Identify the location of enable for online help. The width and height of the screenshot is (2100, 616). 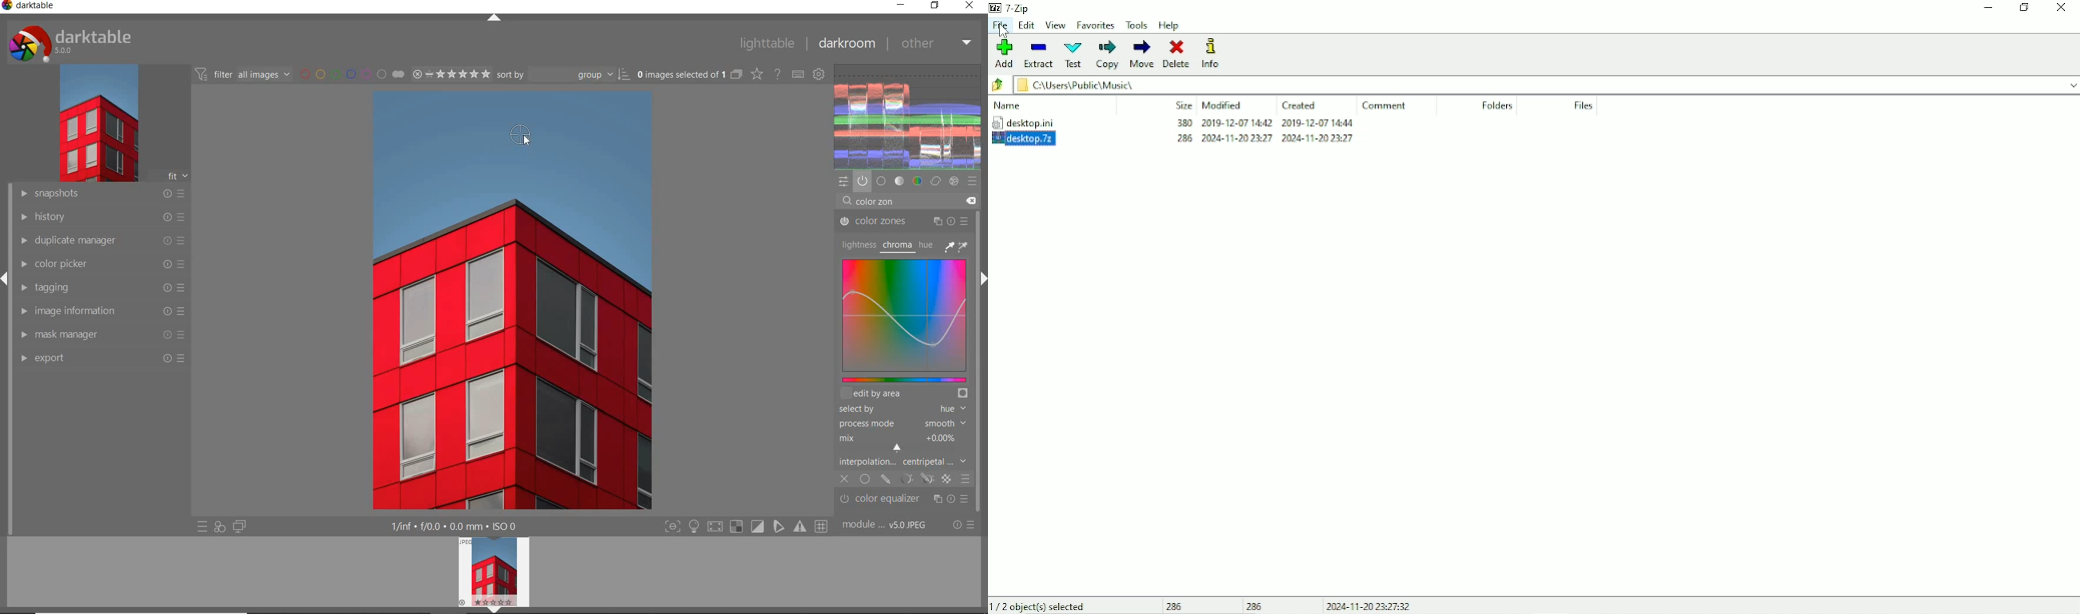
(778, 74).